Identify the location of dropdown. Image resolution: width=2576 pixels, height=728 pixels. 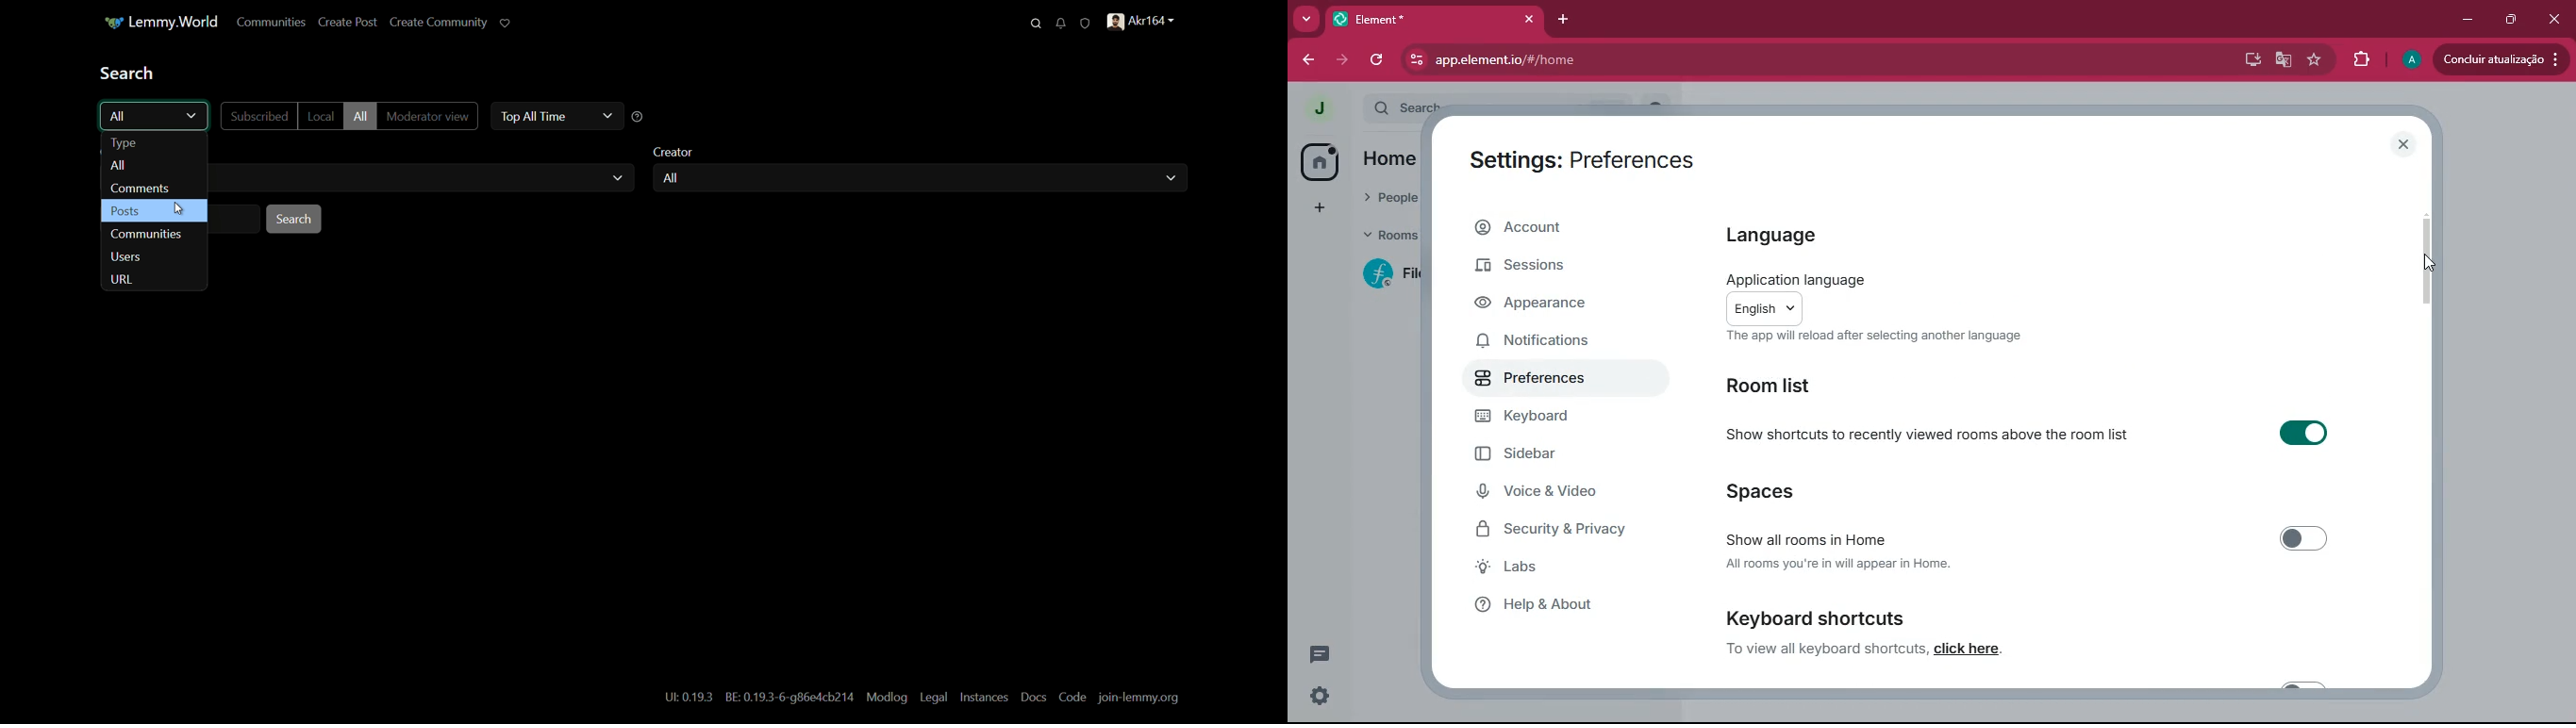
(192, 117).